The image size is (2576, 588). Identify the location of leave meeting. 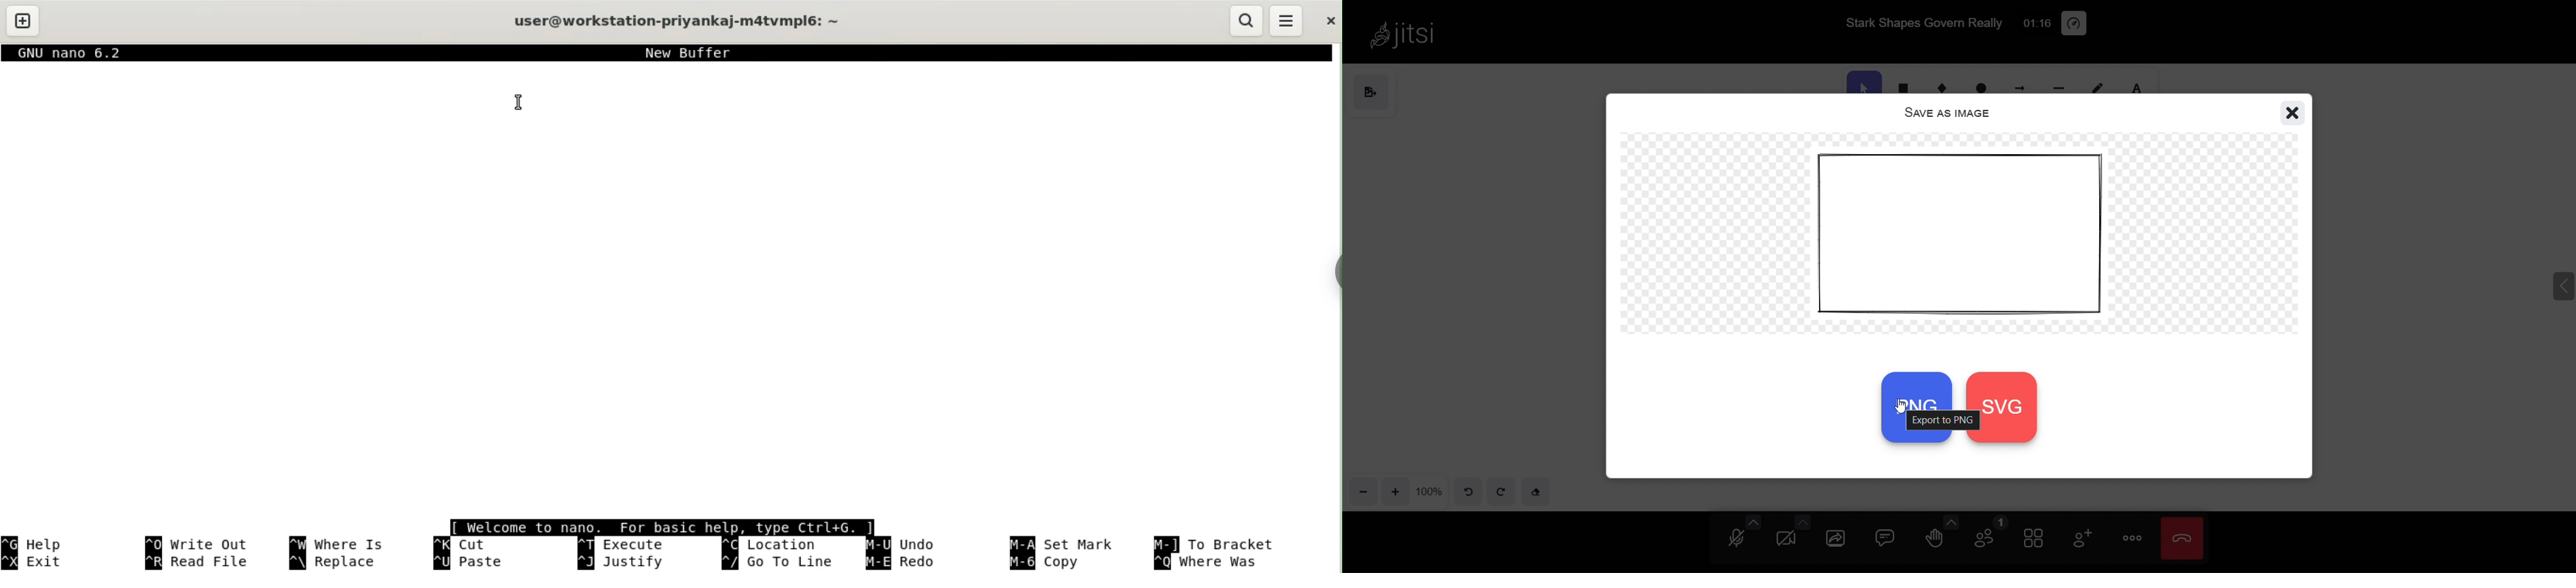
(2185, 538).